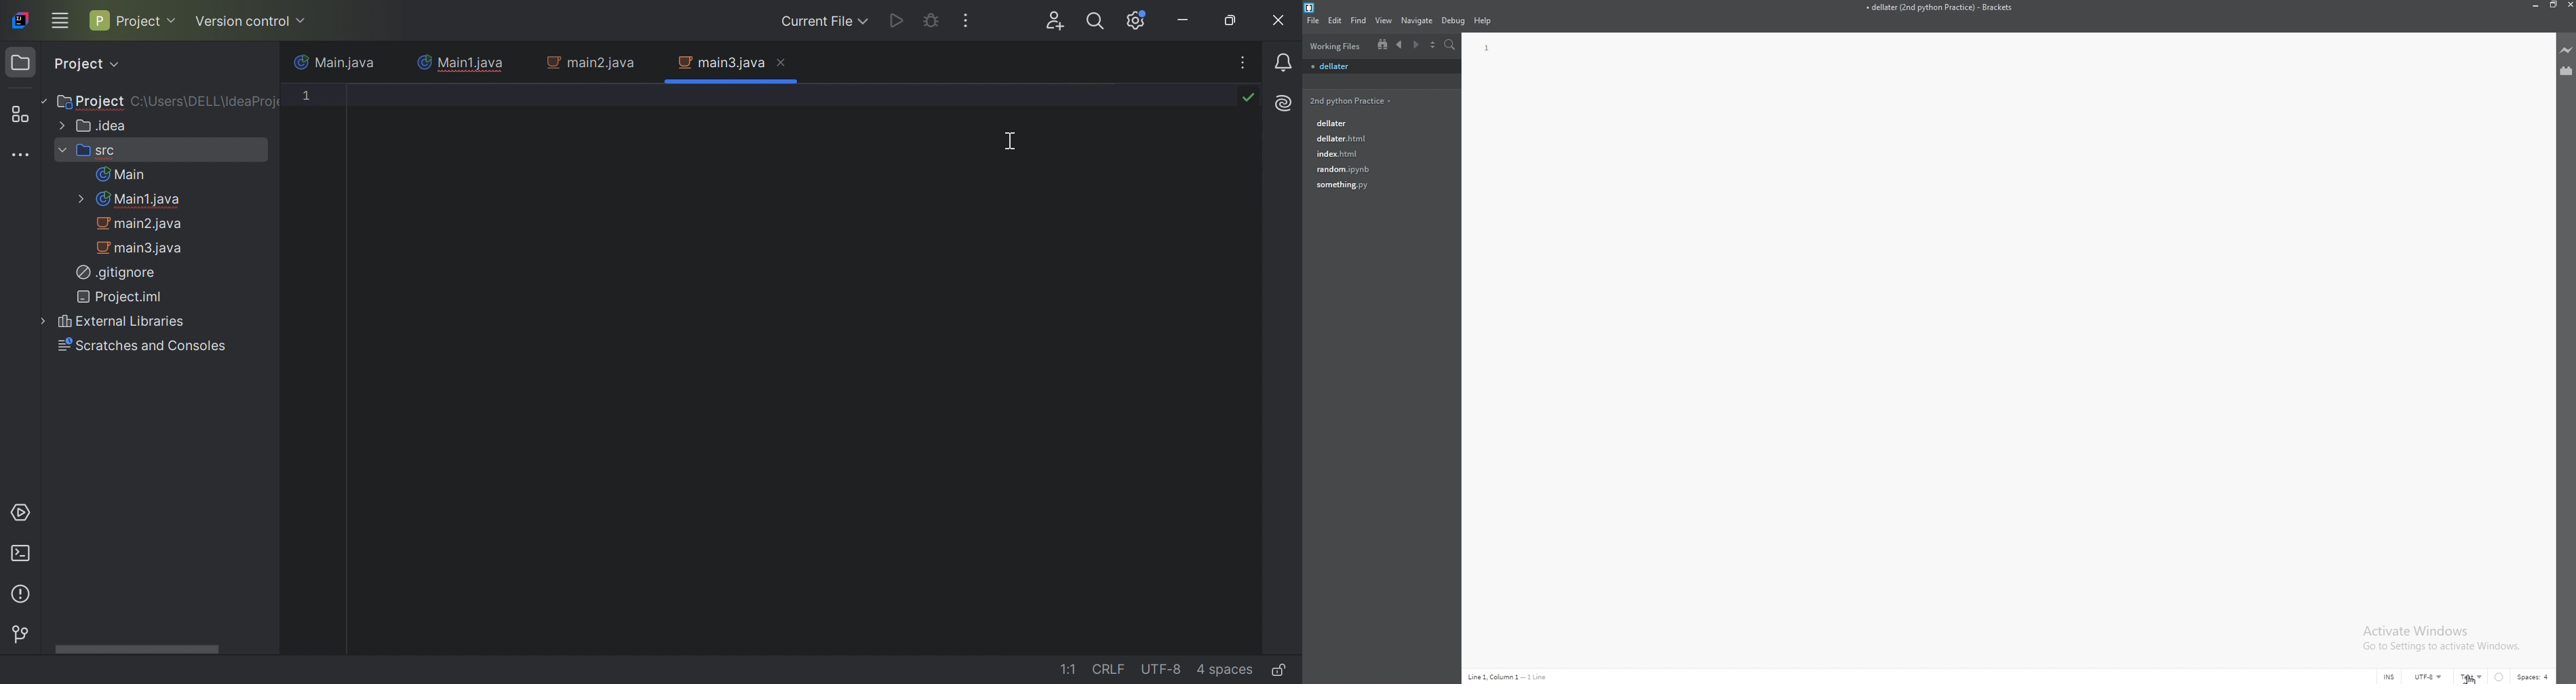 This screenshot has height=700, width=2576. What do you see at coordinates (120, 174) in the screenshot?
I see `Main` at bounding box center [120, 174].